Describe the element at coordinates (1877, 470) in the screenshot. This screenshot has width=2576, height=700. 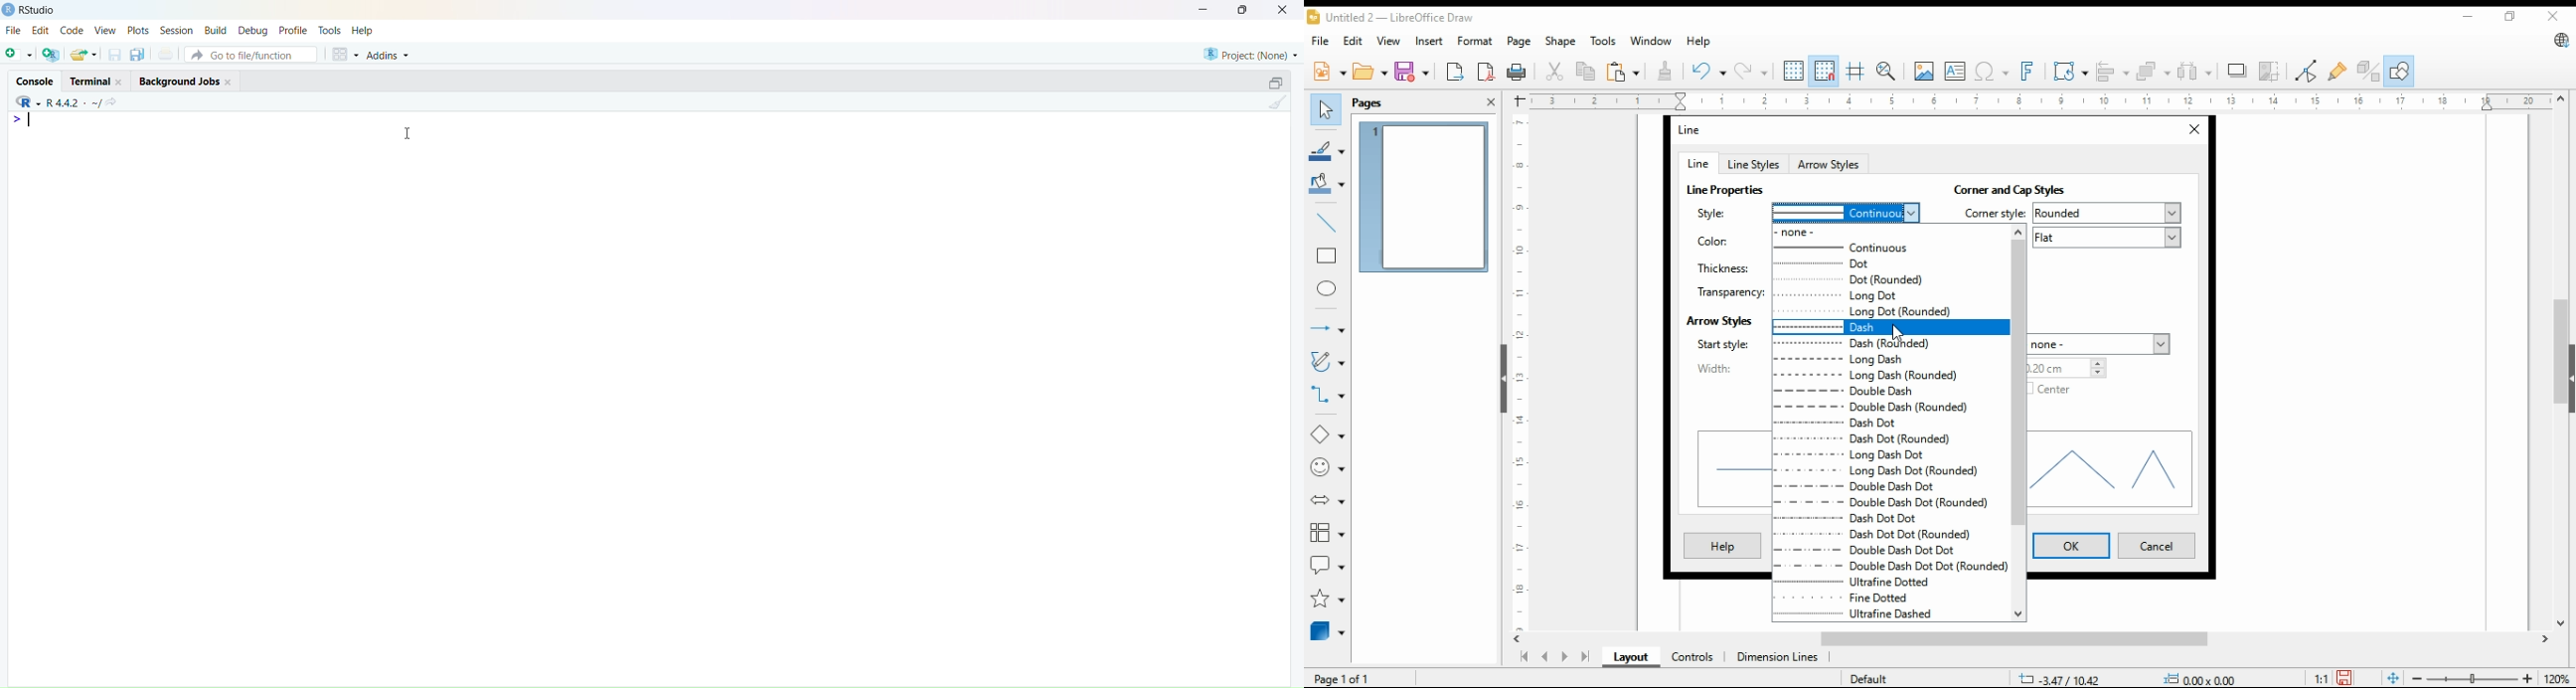
I see `long dash dot (rounded)` at that location.